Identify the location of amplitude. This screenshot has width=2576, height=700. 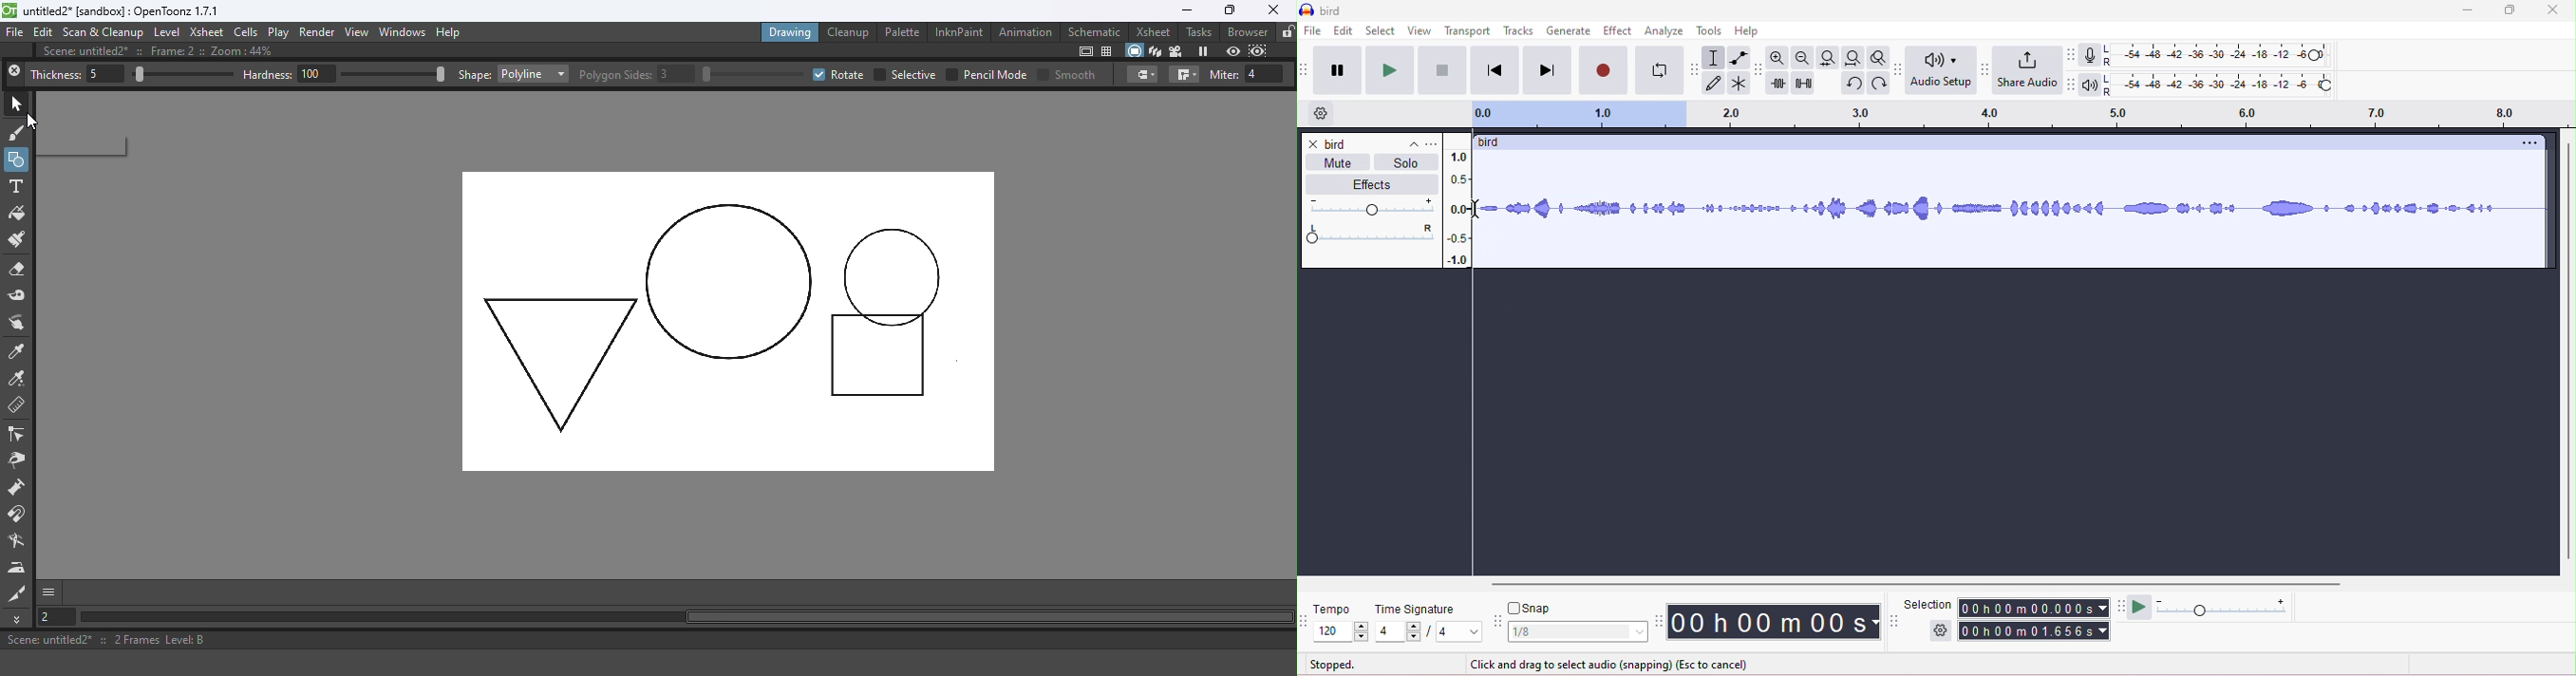
(1457, 206).